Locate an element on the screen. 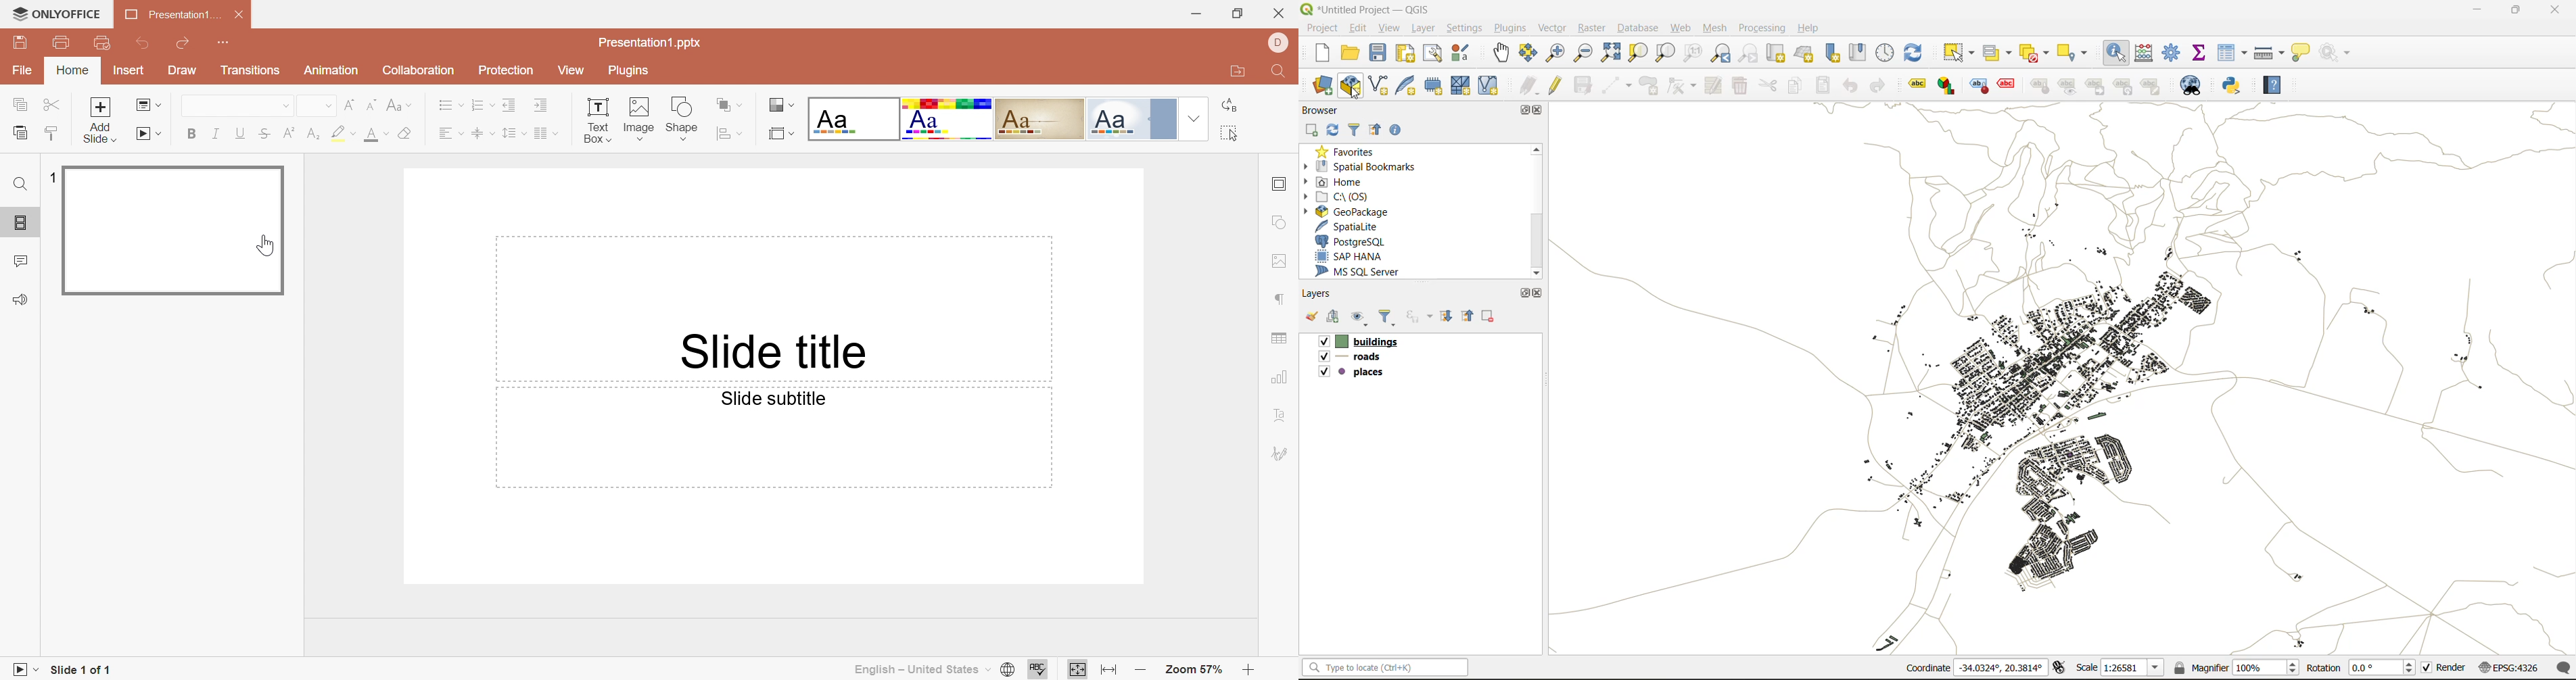  identify features is located at coordinates (2117, 50).